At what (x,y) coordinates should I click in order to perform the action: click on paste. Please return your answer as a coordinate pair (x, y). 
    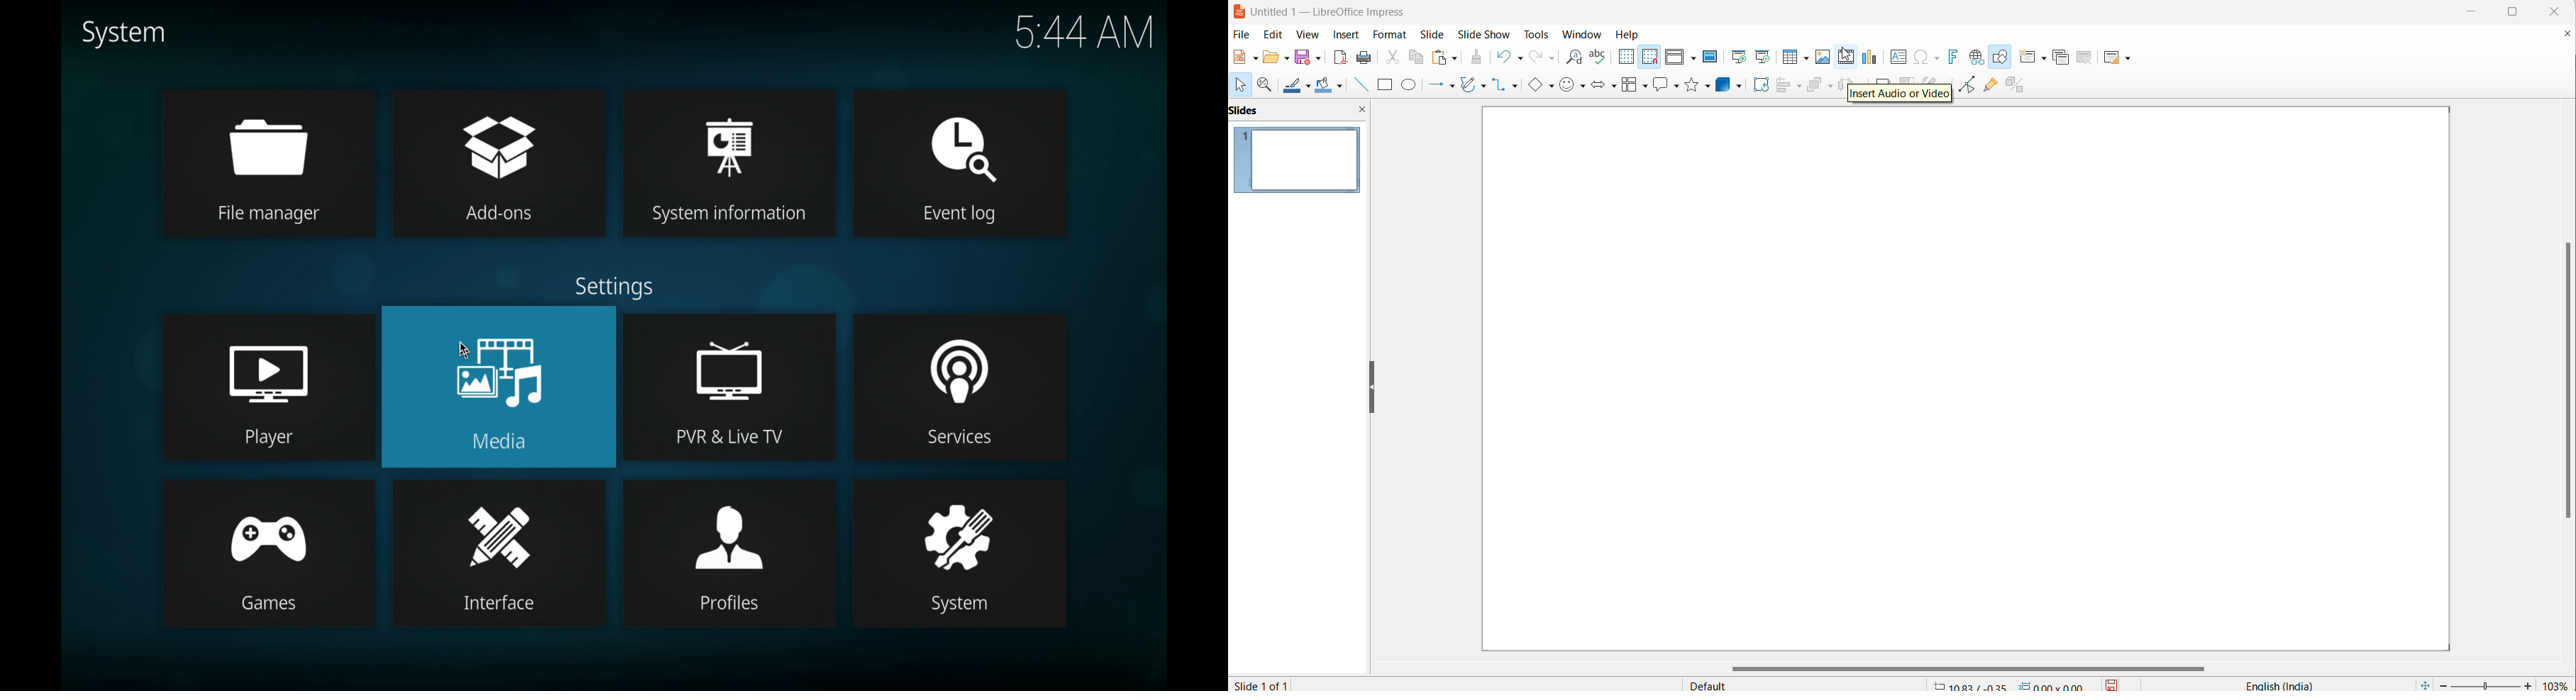
    Looking at the image, I should click on (1441, 57).